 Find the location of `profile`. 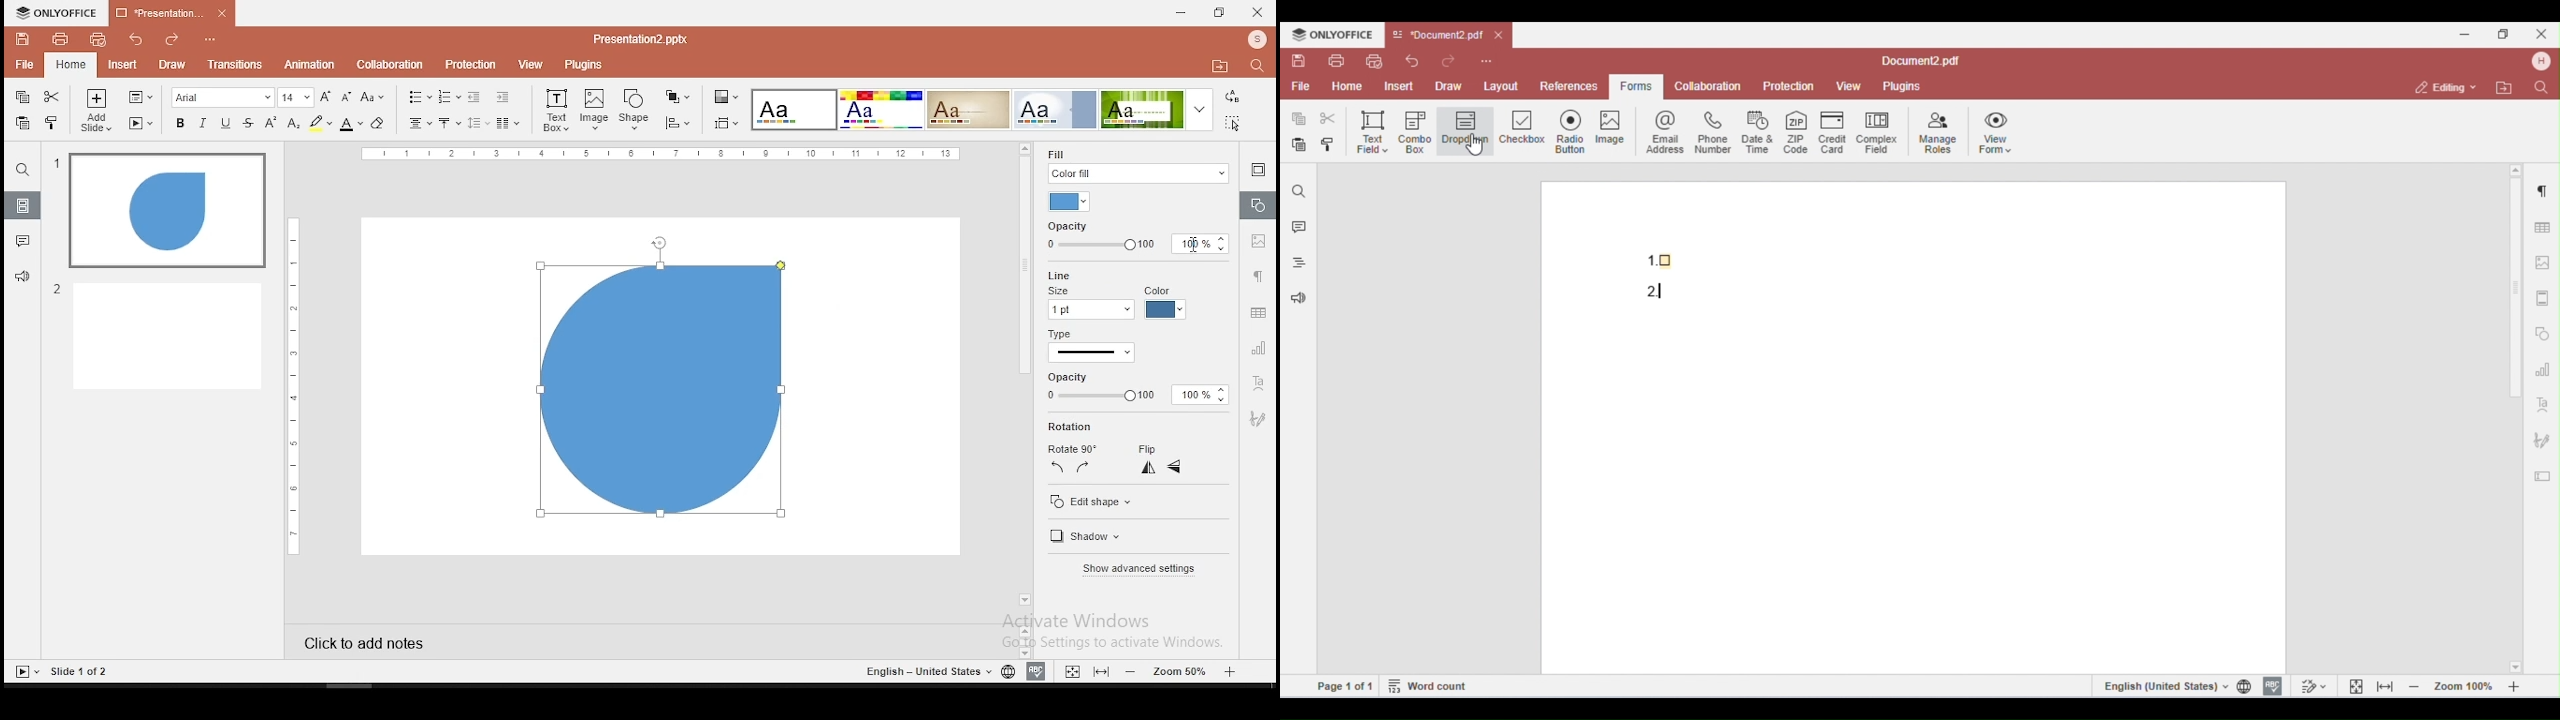

profile is located at coordinates (1255, 39).